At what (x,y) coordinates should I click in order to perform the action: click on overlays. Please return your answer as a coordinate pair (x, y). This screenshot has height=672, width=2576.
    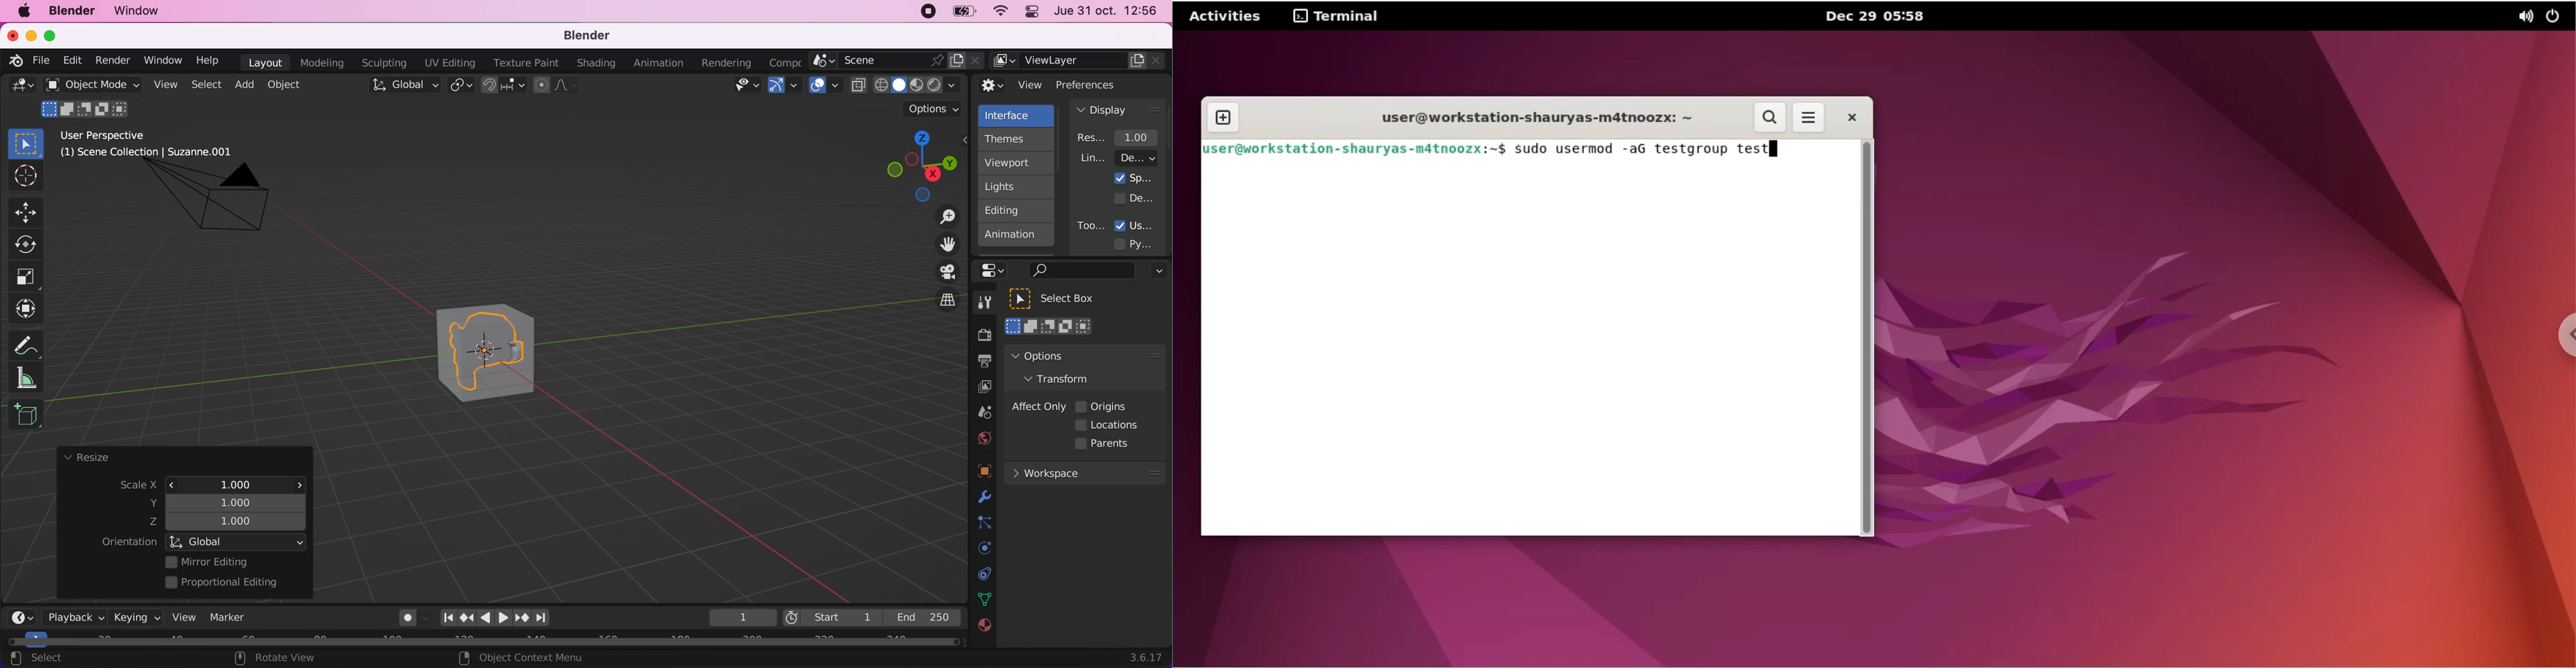
    Looking at the image, I should click on (826, 86).